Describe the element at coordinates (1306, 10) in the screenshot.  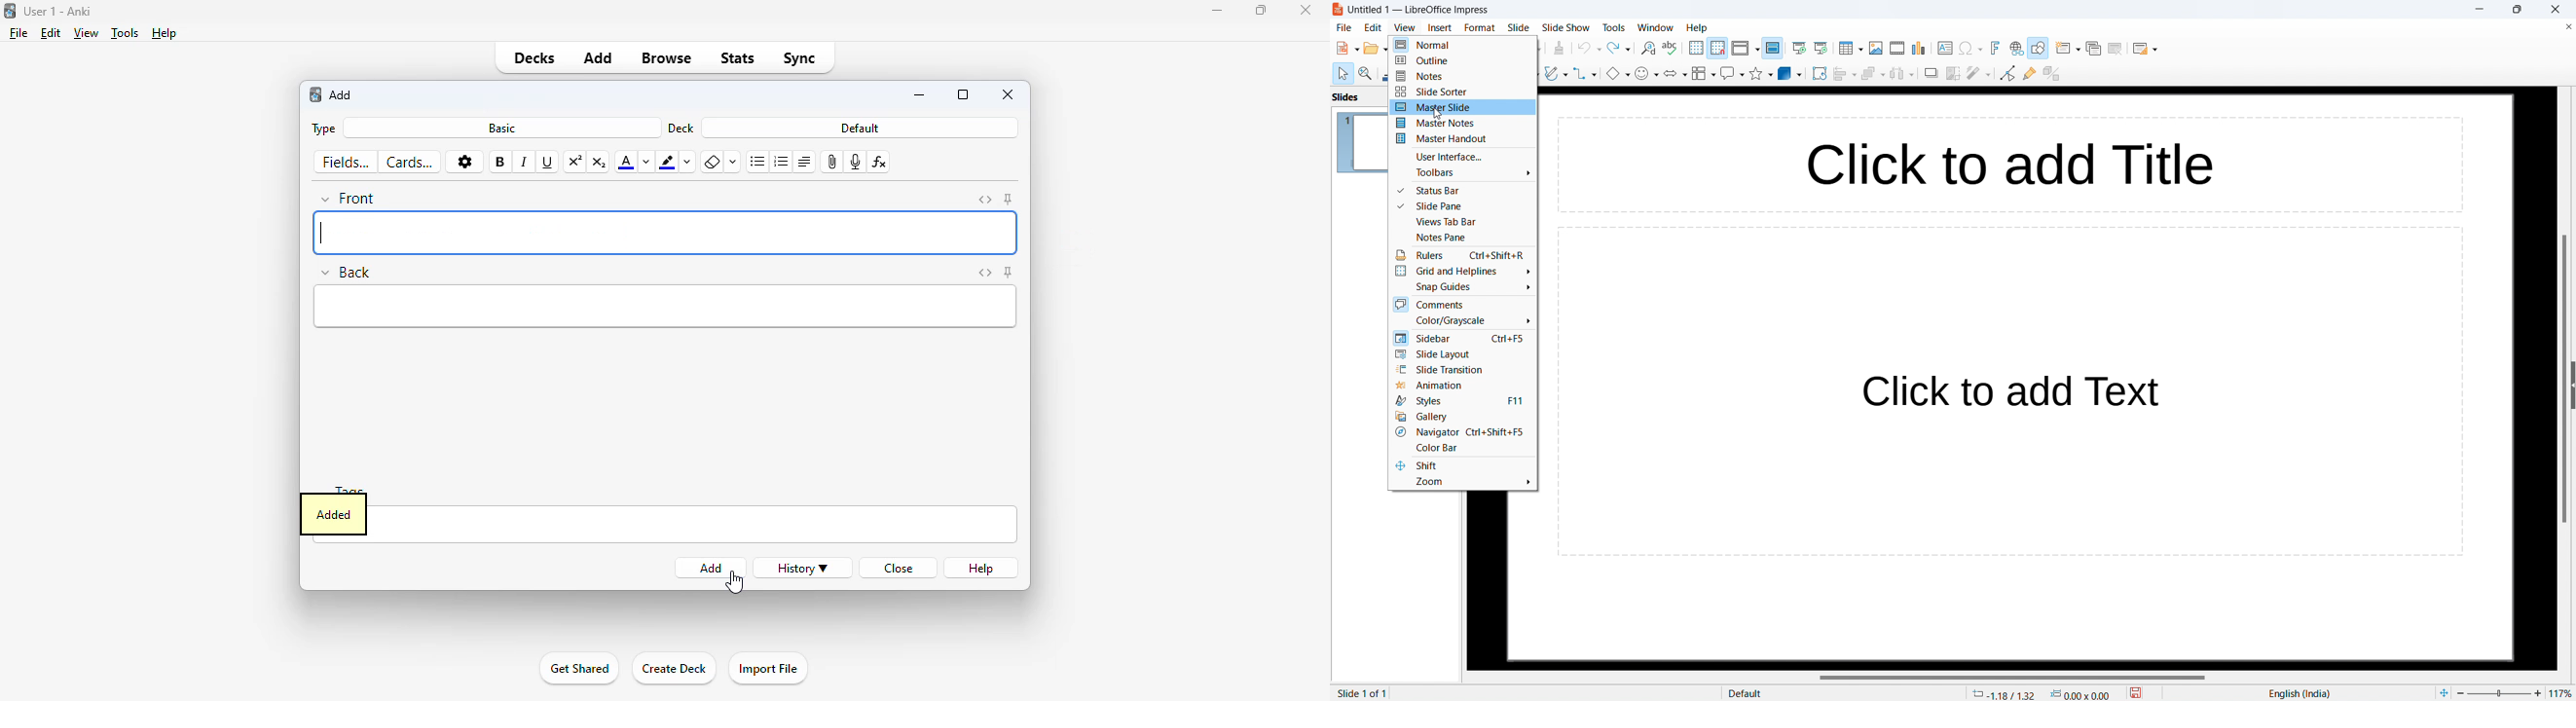
I see `close` at that location.